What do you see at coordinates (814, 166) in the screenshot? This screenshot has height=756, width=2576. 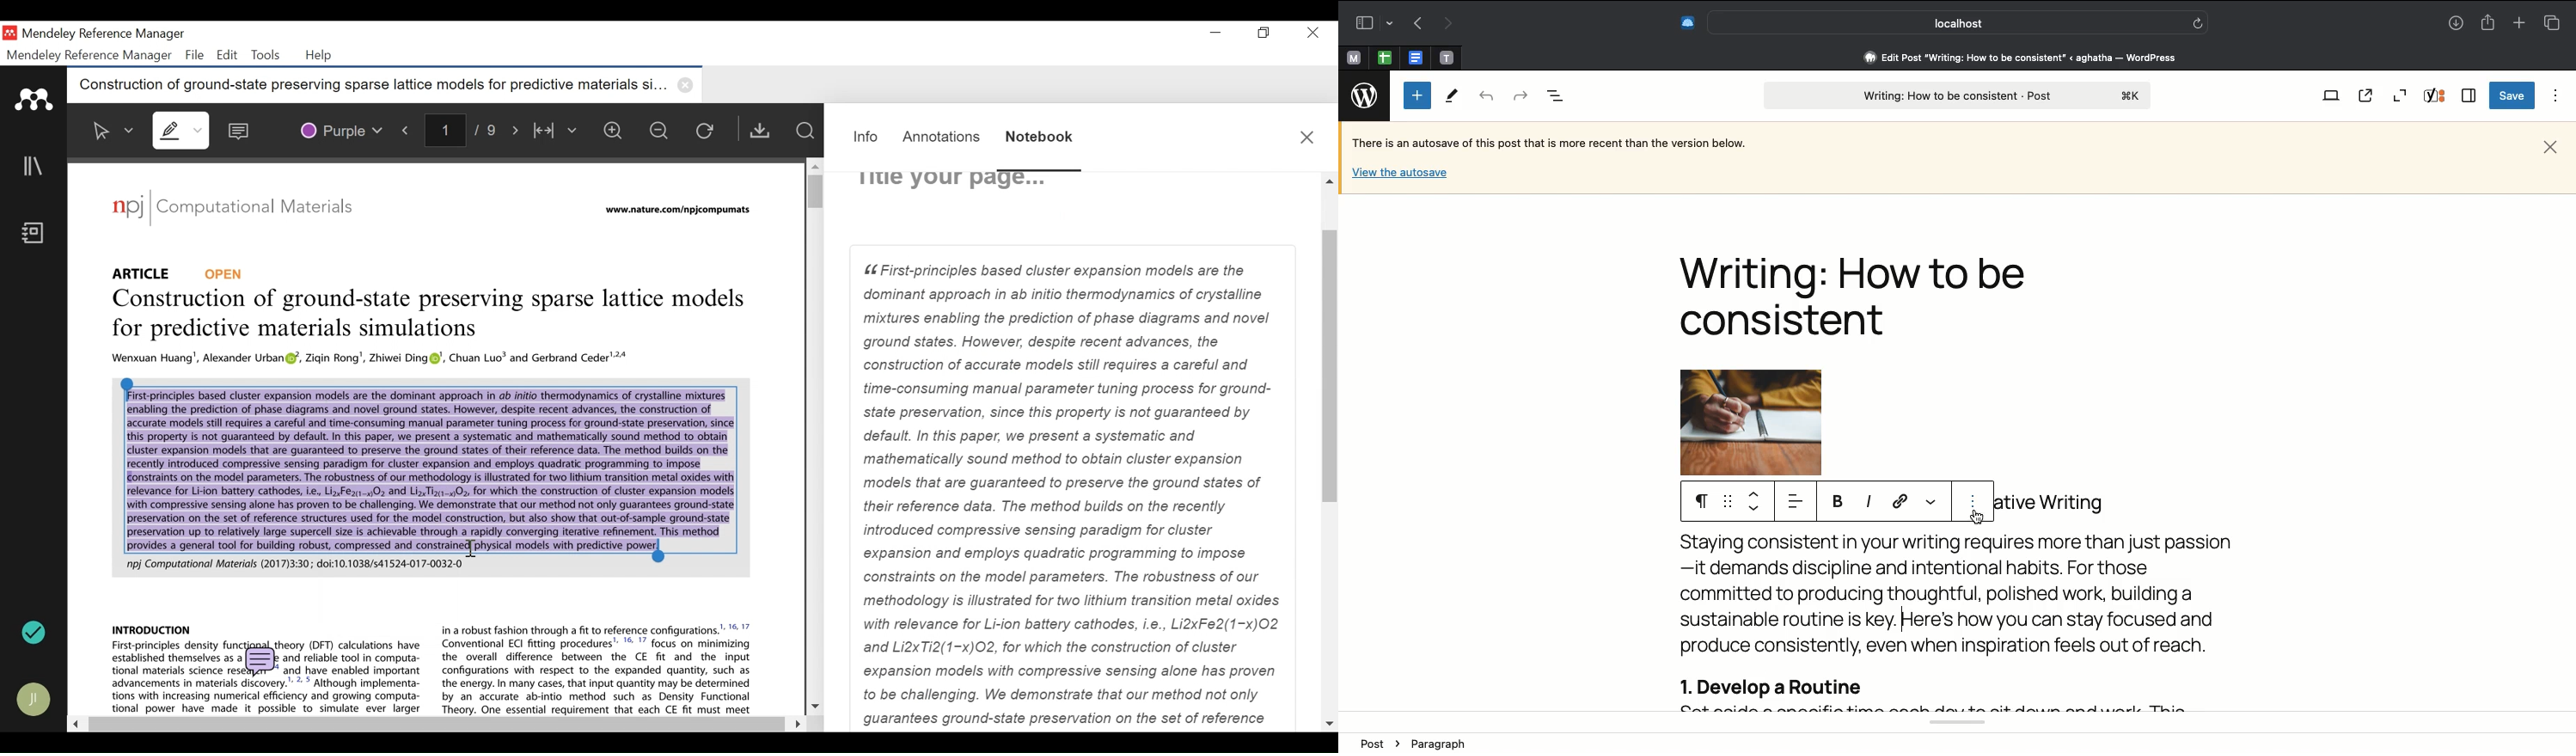 I see `Scroll up` at bounding box center [814, 166].